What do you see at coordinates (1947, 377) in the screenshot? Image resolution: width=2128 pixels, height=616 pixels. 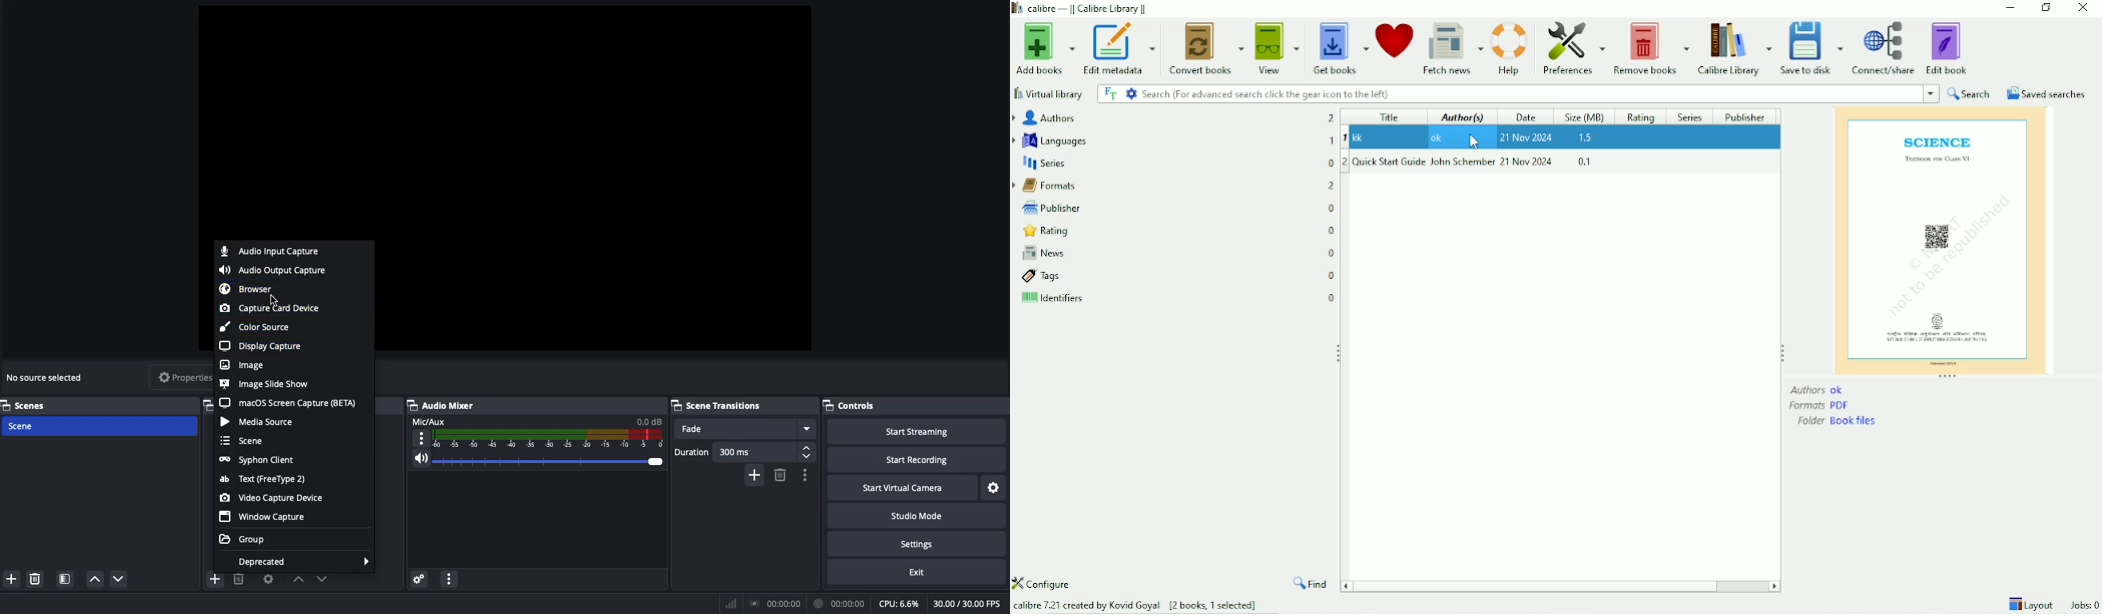 I see `Resize` at bounding box center [1947, 377].